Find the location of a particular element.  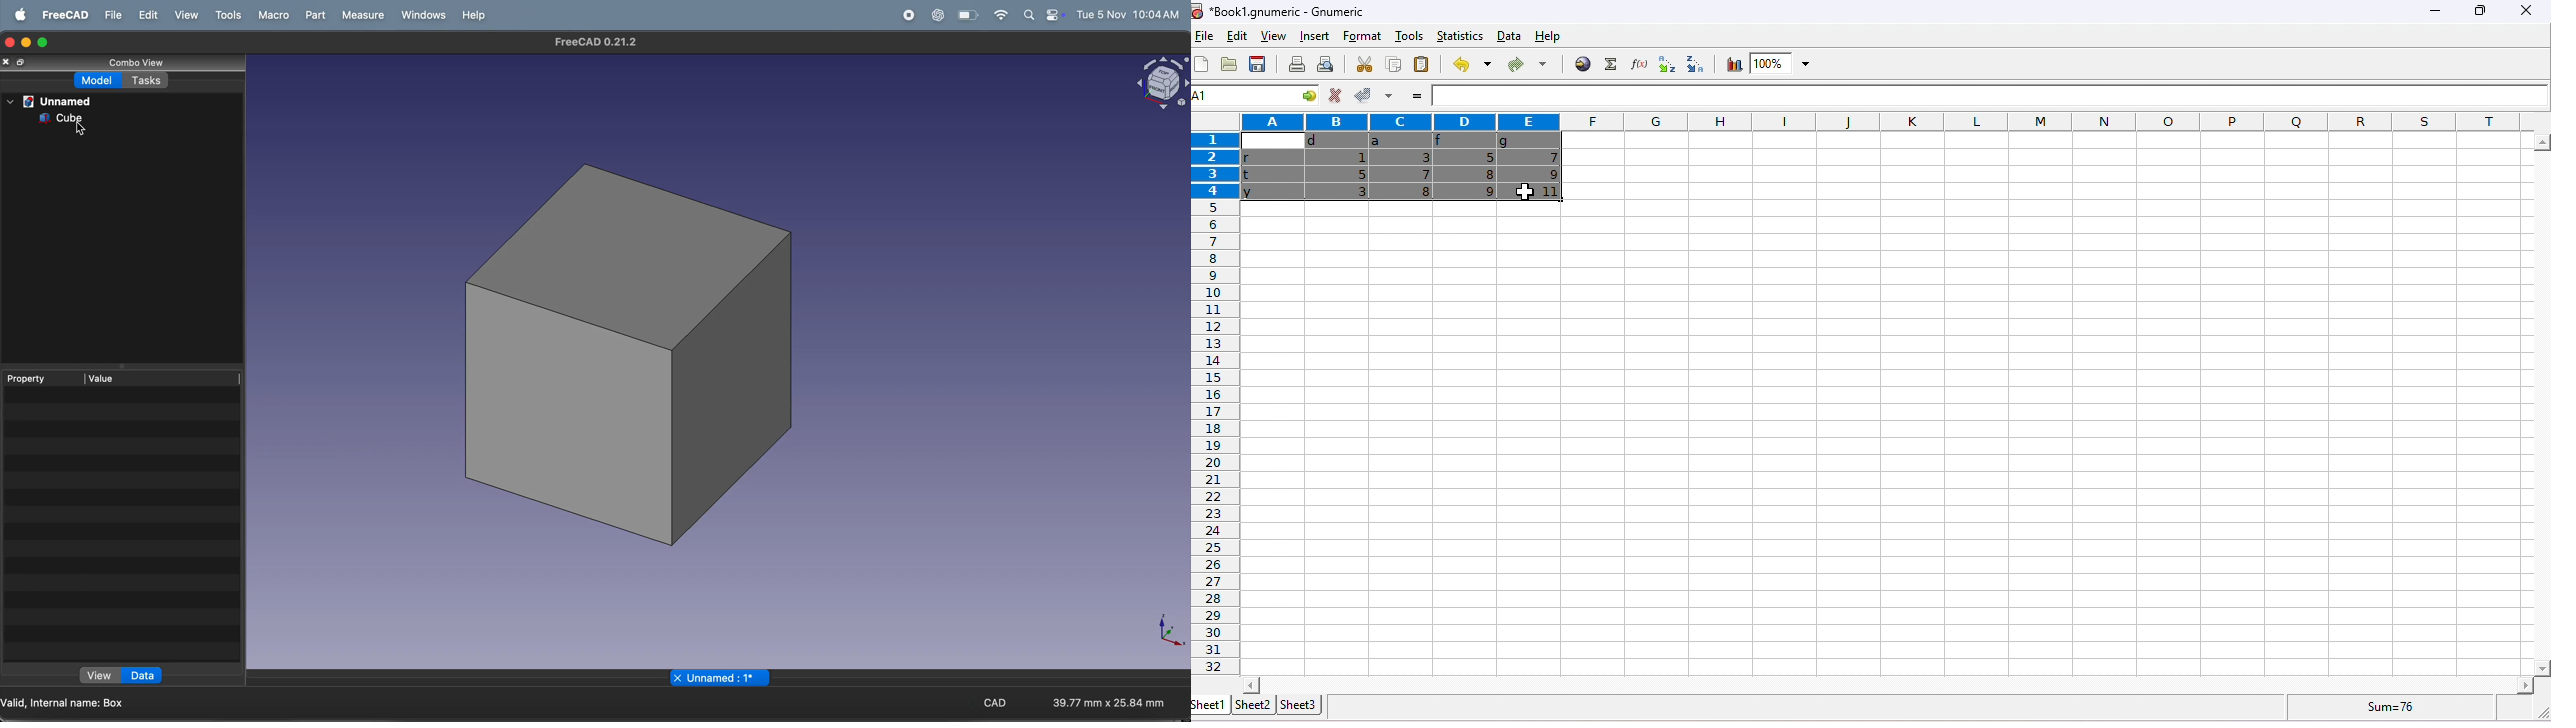

close is located at coordinates (2525, 11).